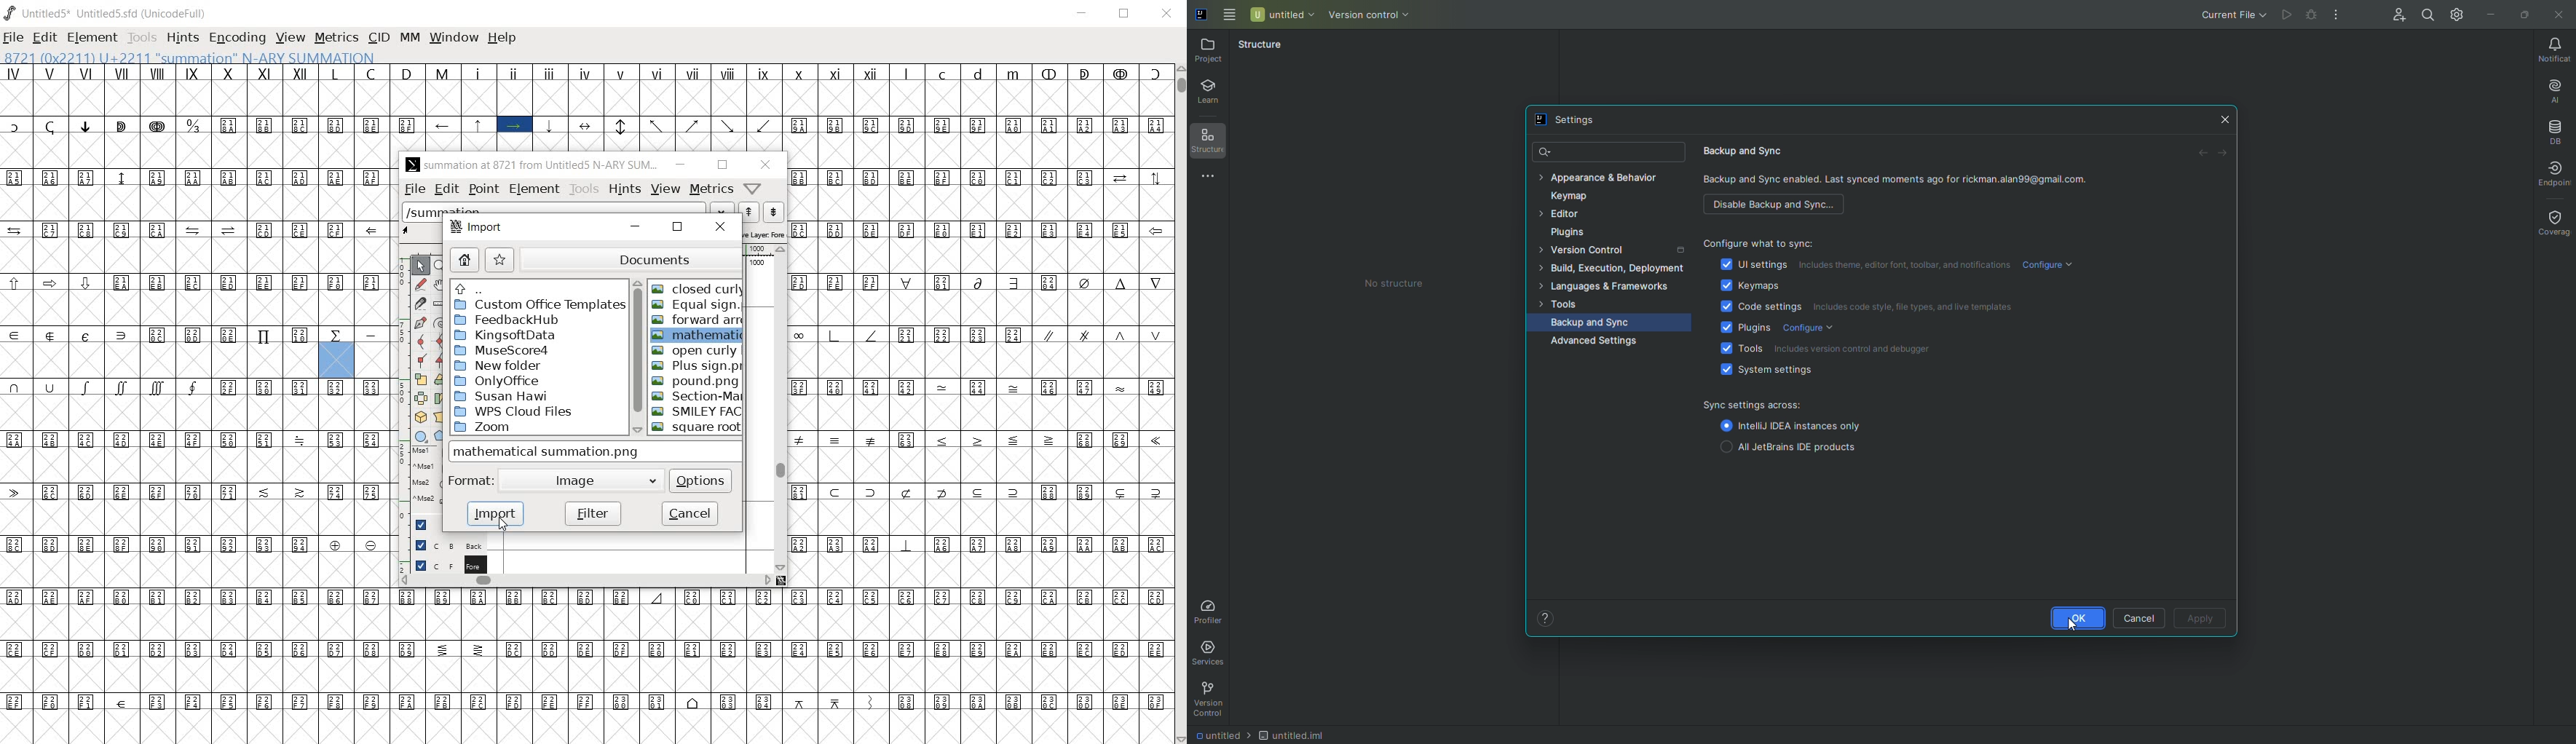  Describe the element at coordinates (2221, 16) in the screenshot. I see `Current File` at that location.